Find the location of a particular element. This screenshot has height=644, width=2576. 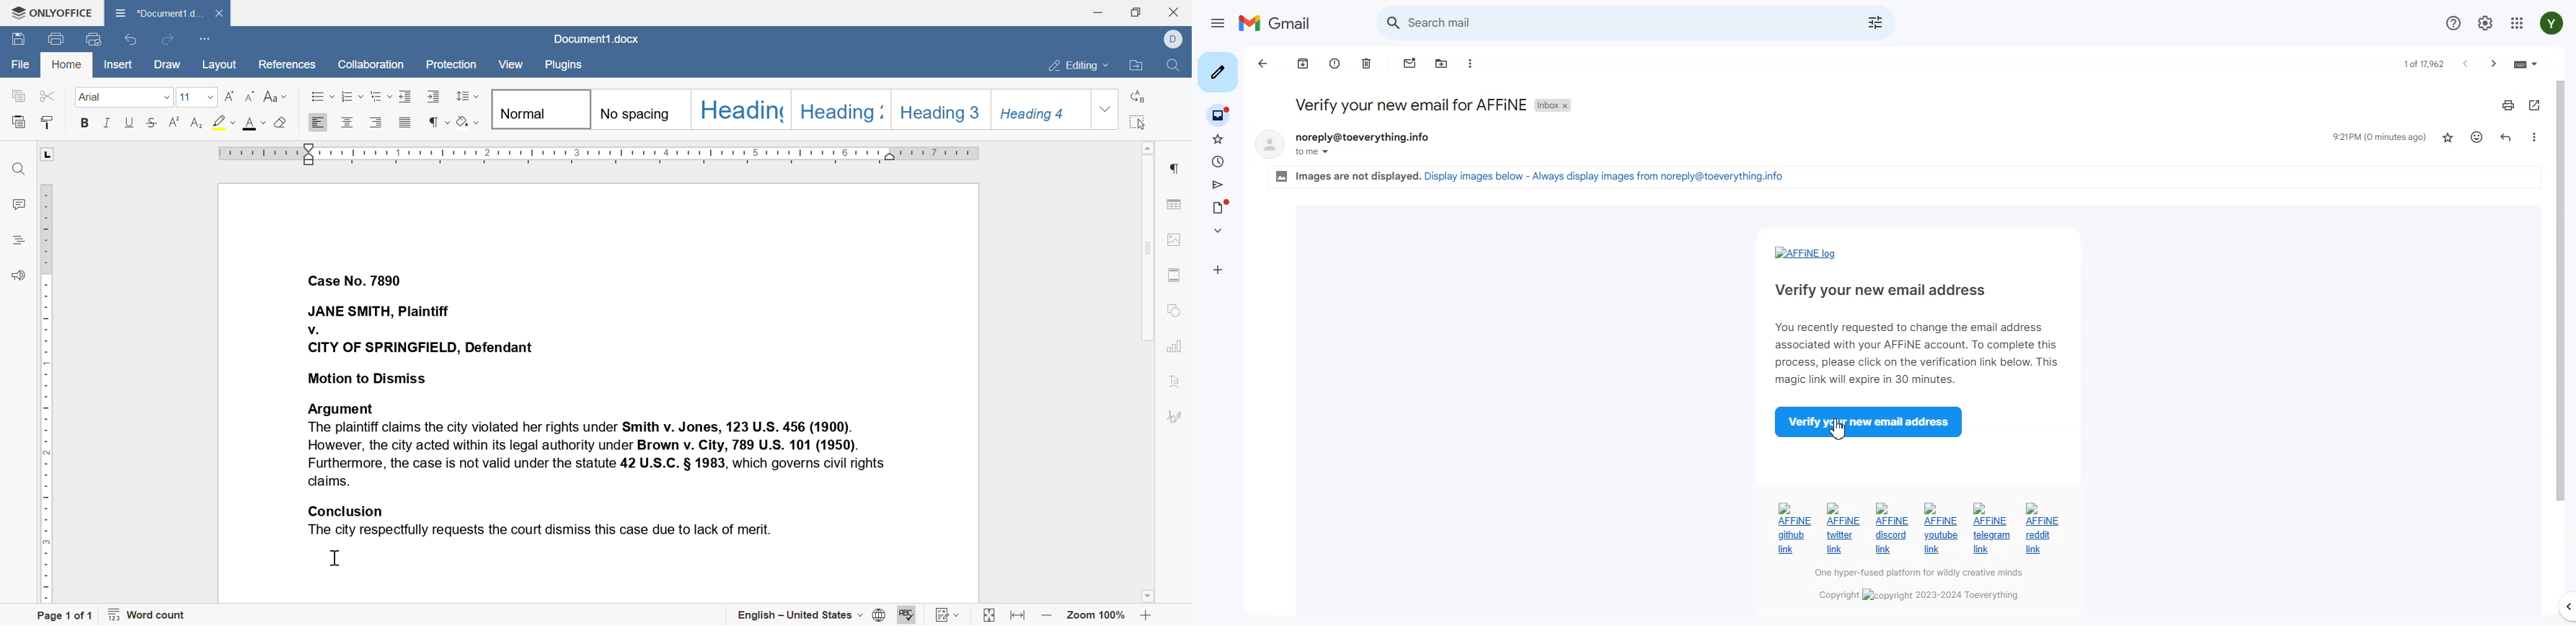

open file location is located at coordinates (1136, 68).